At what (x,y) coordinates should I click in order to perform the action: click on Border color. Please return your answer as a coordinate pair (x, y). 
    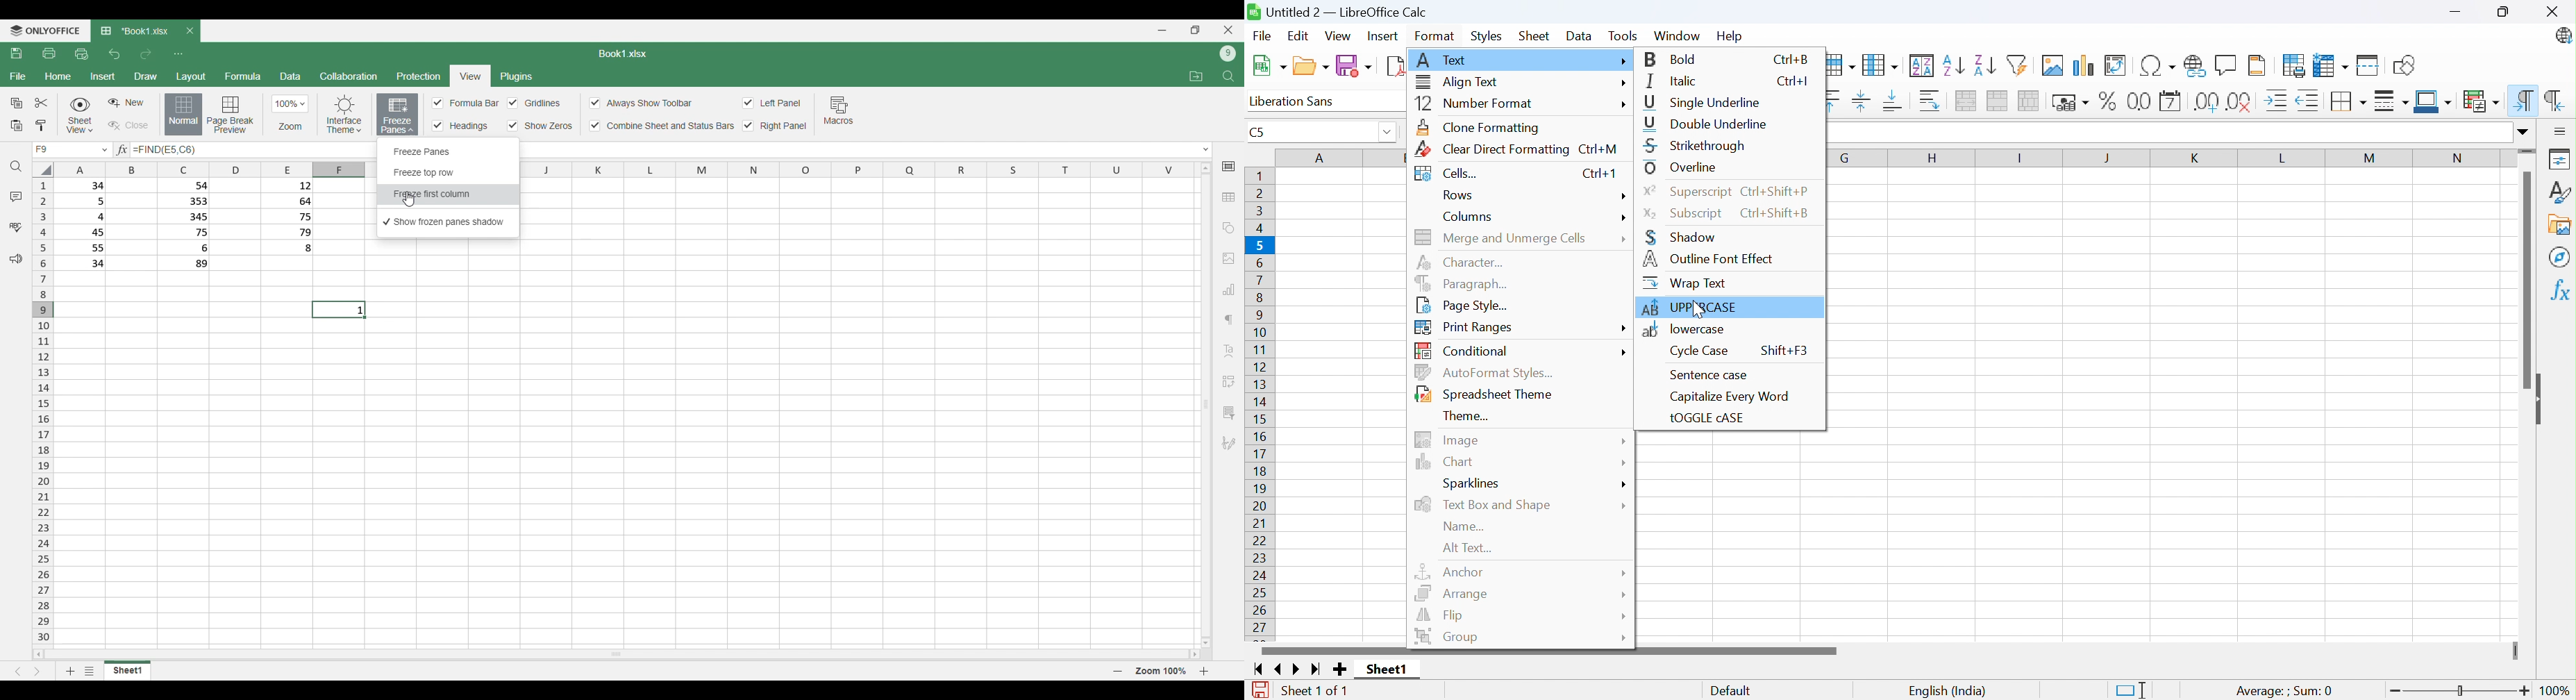
    Looking at the image, I should click on (2433, 103).